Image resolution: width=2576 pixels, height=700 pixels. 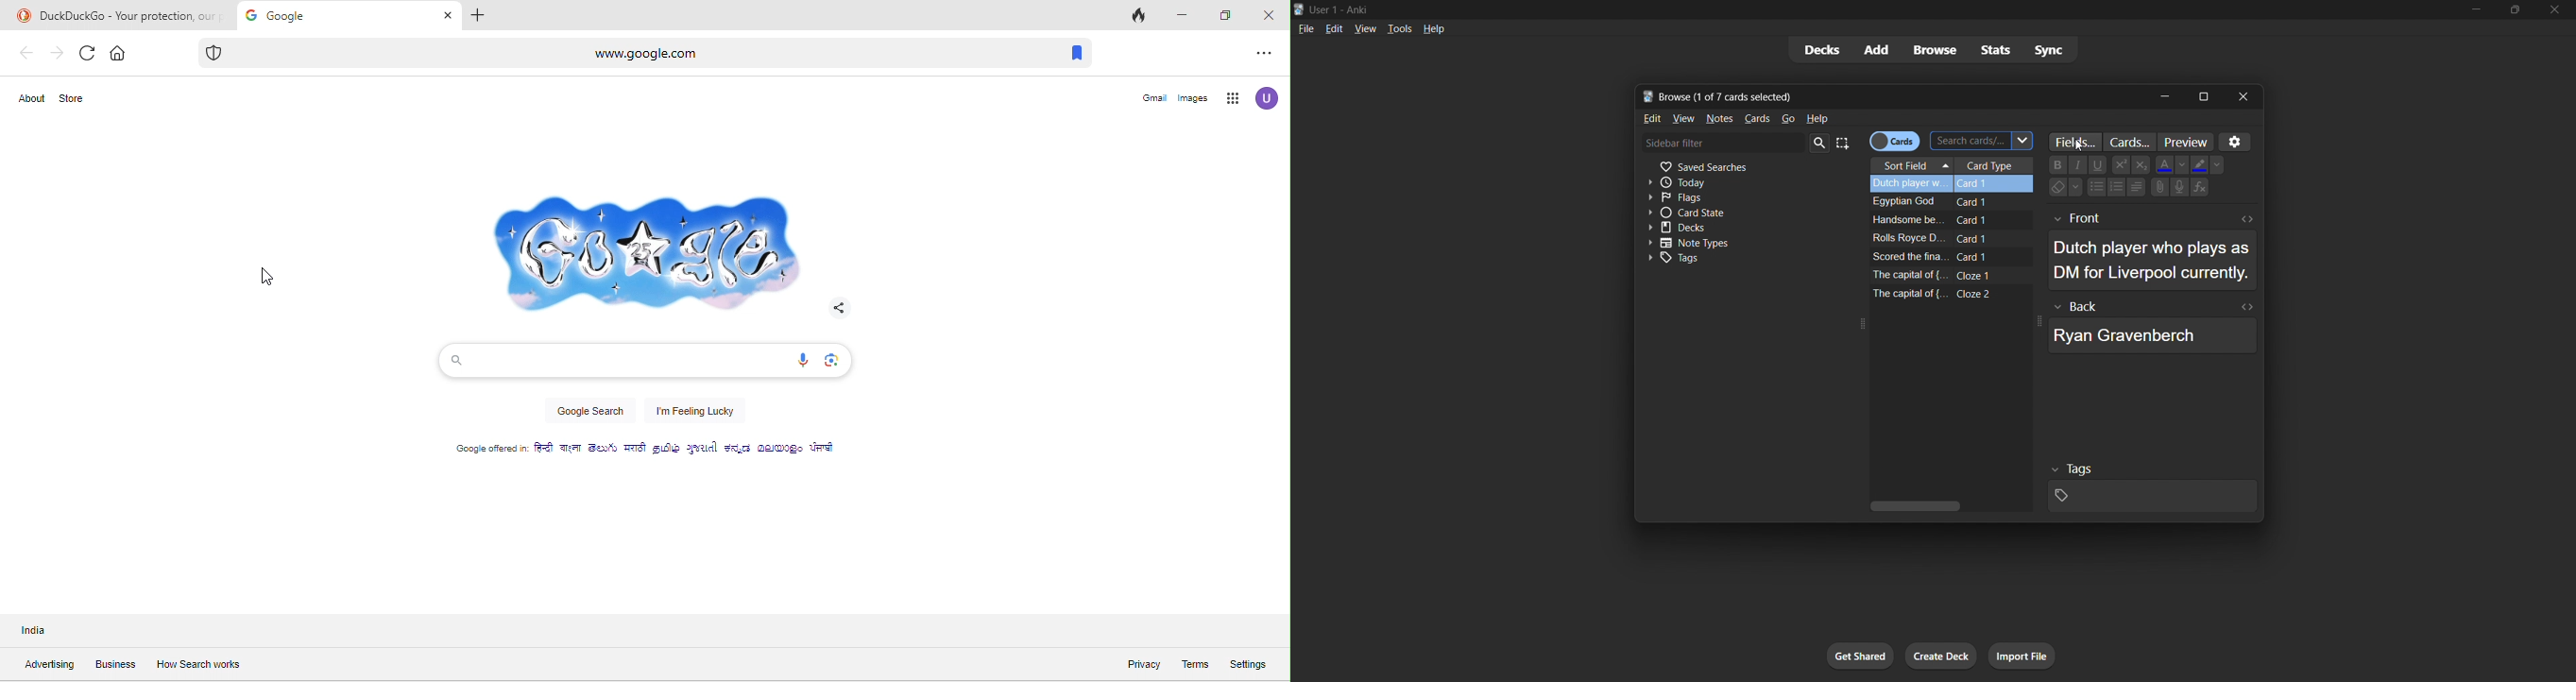 What do you see at coordinates (1684, 120) in the screenshot?
I see `view` at bounding box center [1684, 120].